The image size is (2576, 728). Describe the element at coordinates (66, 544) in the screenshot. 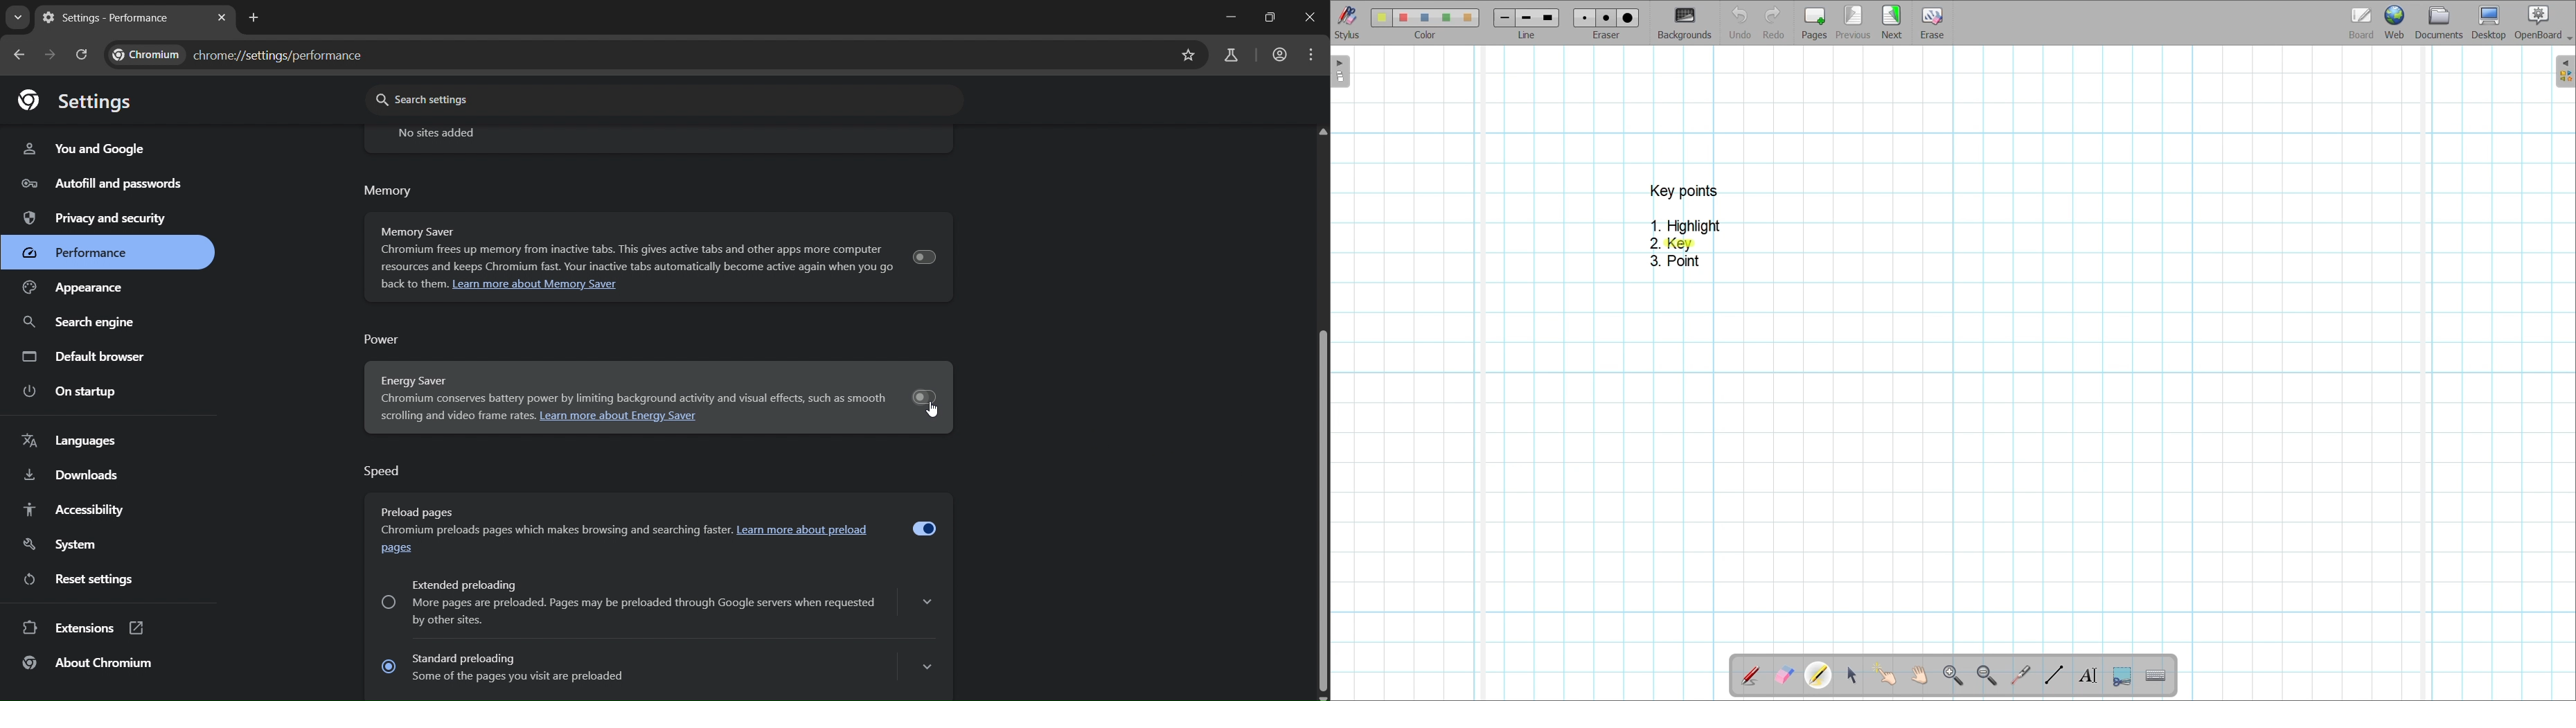

I see `system` at that location.